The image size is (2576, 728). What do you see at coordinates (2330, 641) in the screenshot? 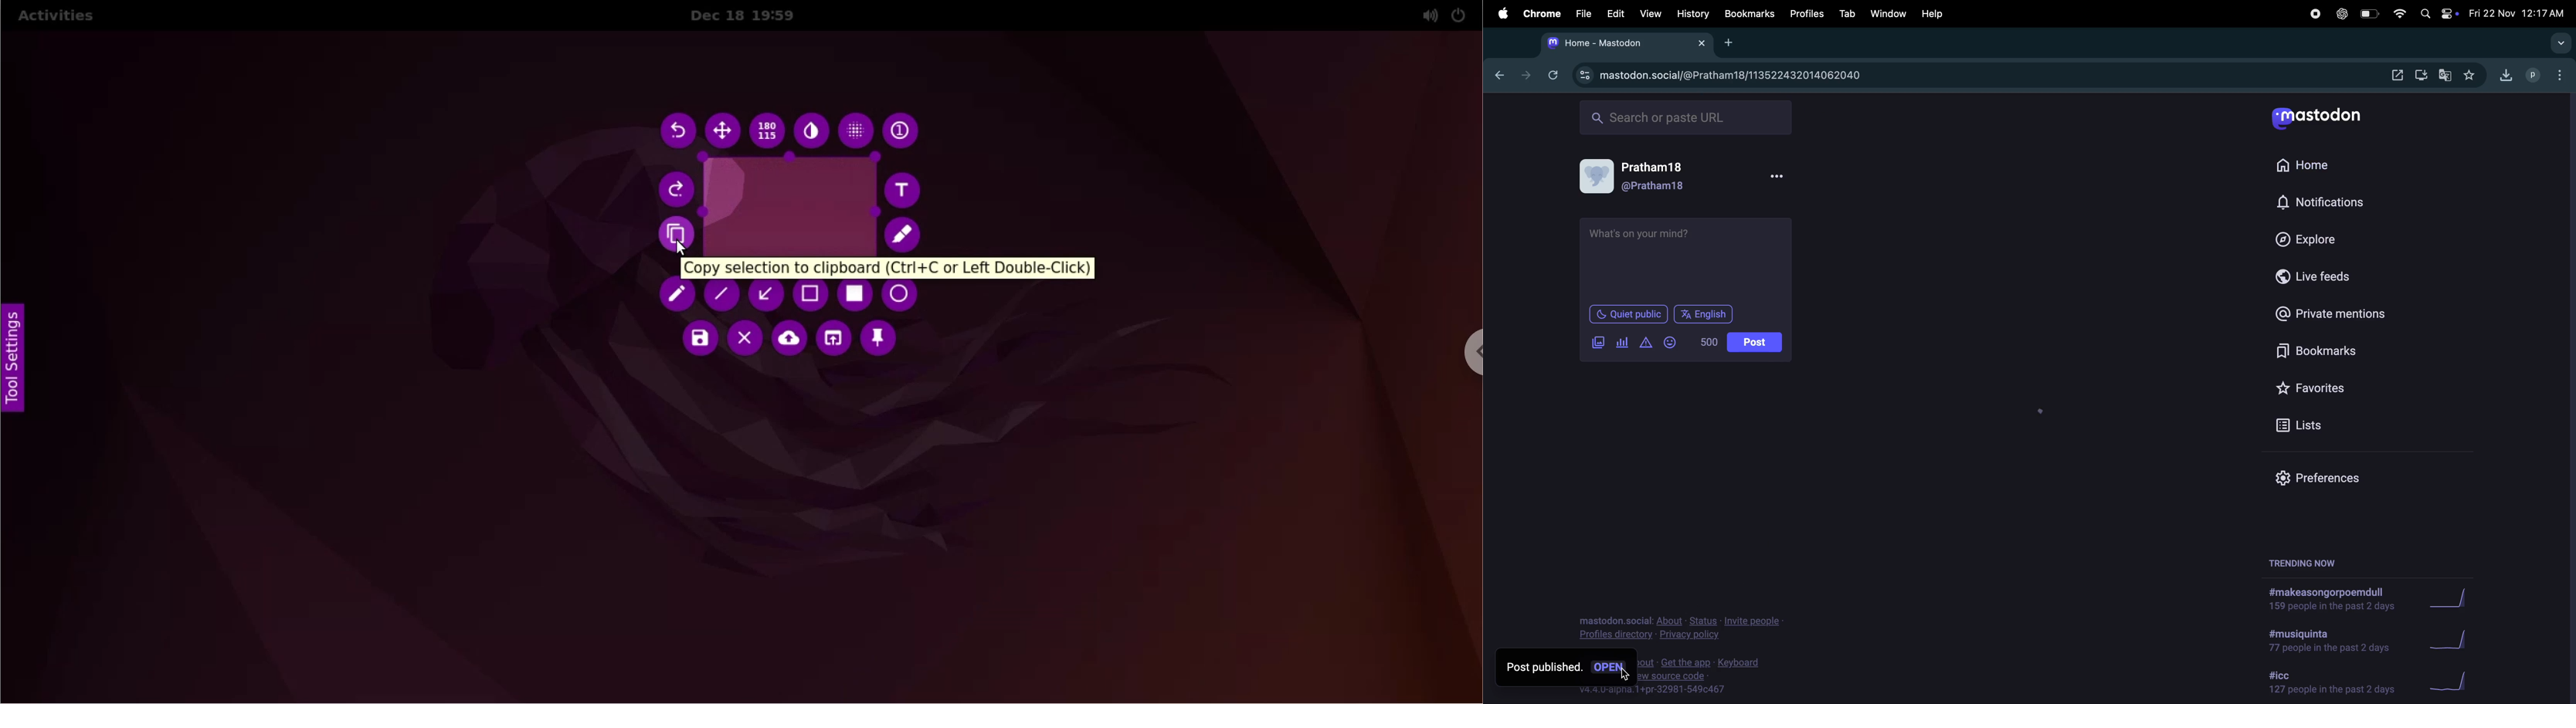
I see `hash tag` at bounding box center [2330, 641].